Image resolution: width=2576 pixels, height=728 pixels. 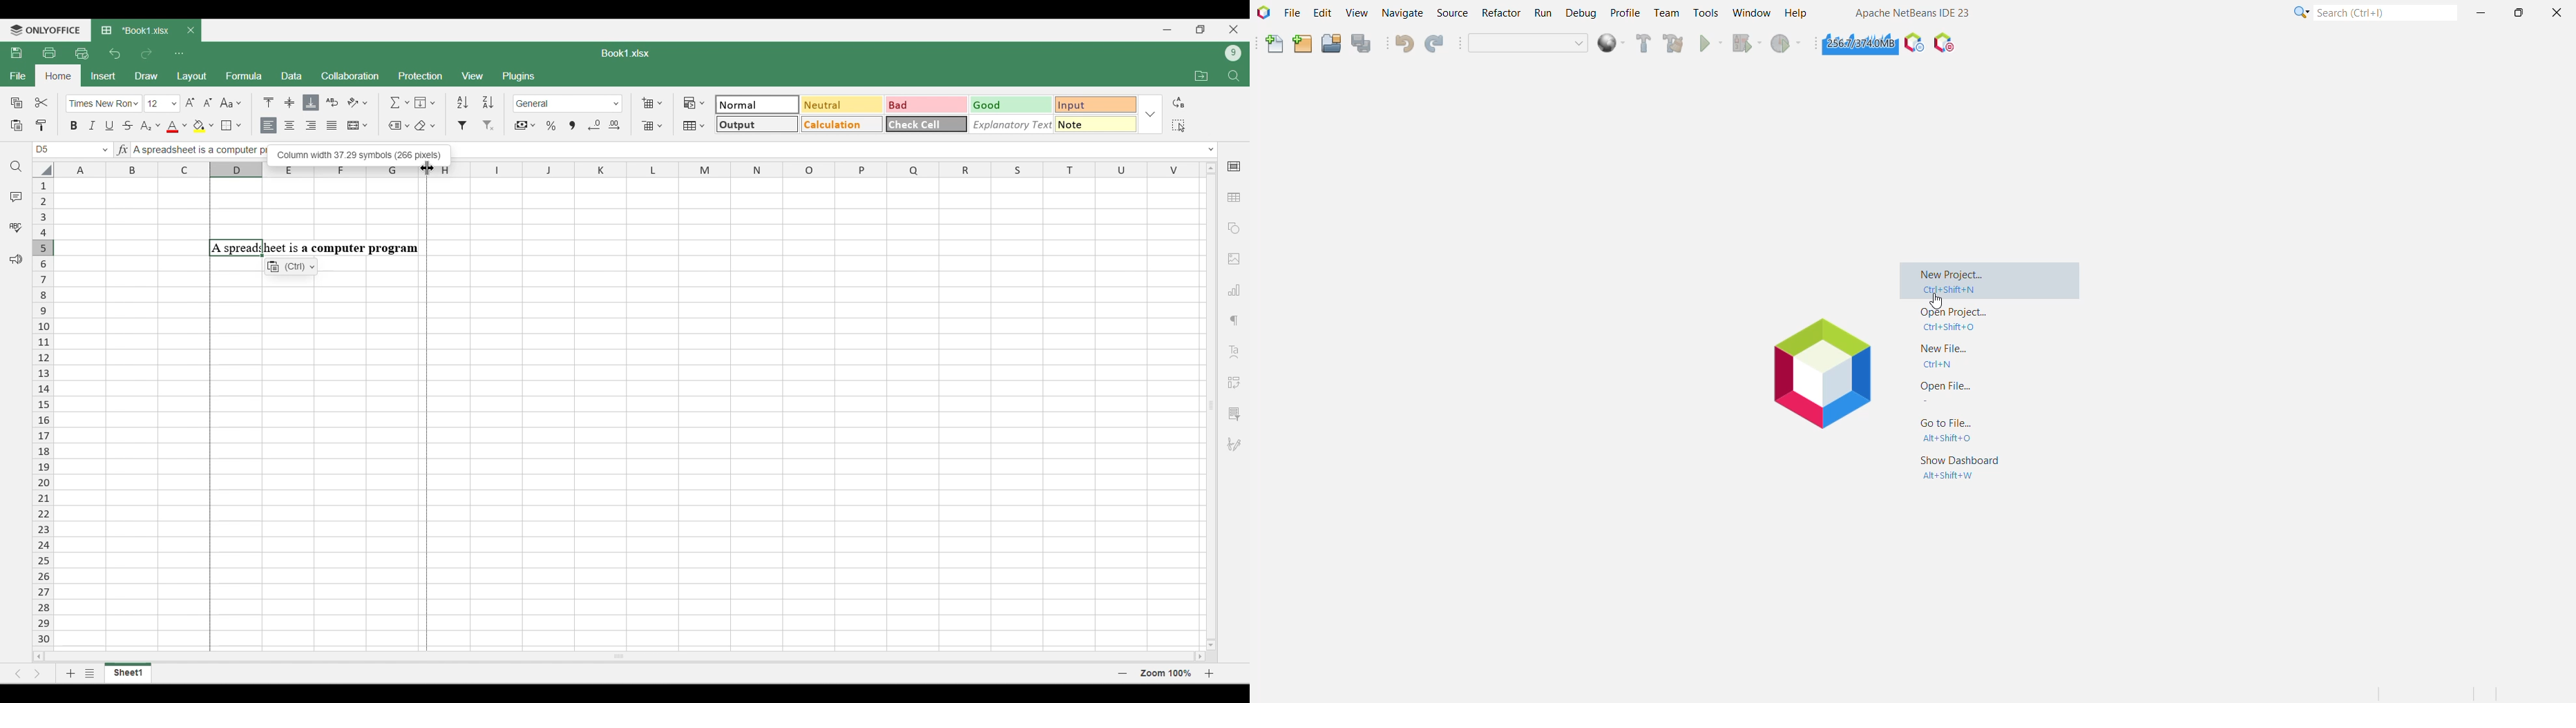 I want to click on Select all, so click(x=1179, y=126).